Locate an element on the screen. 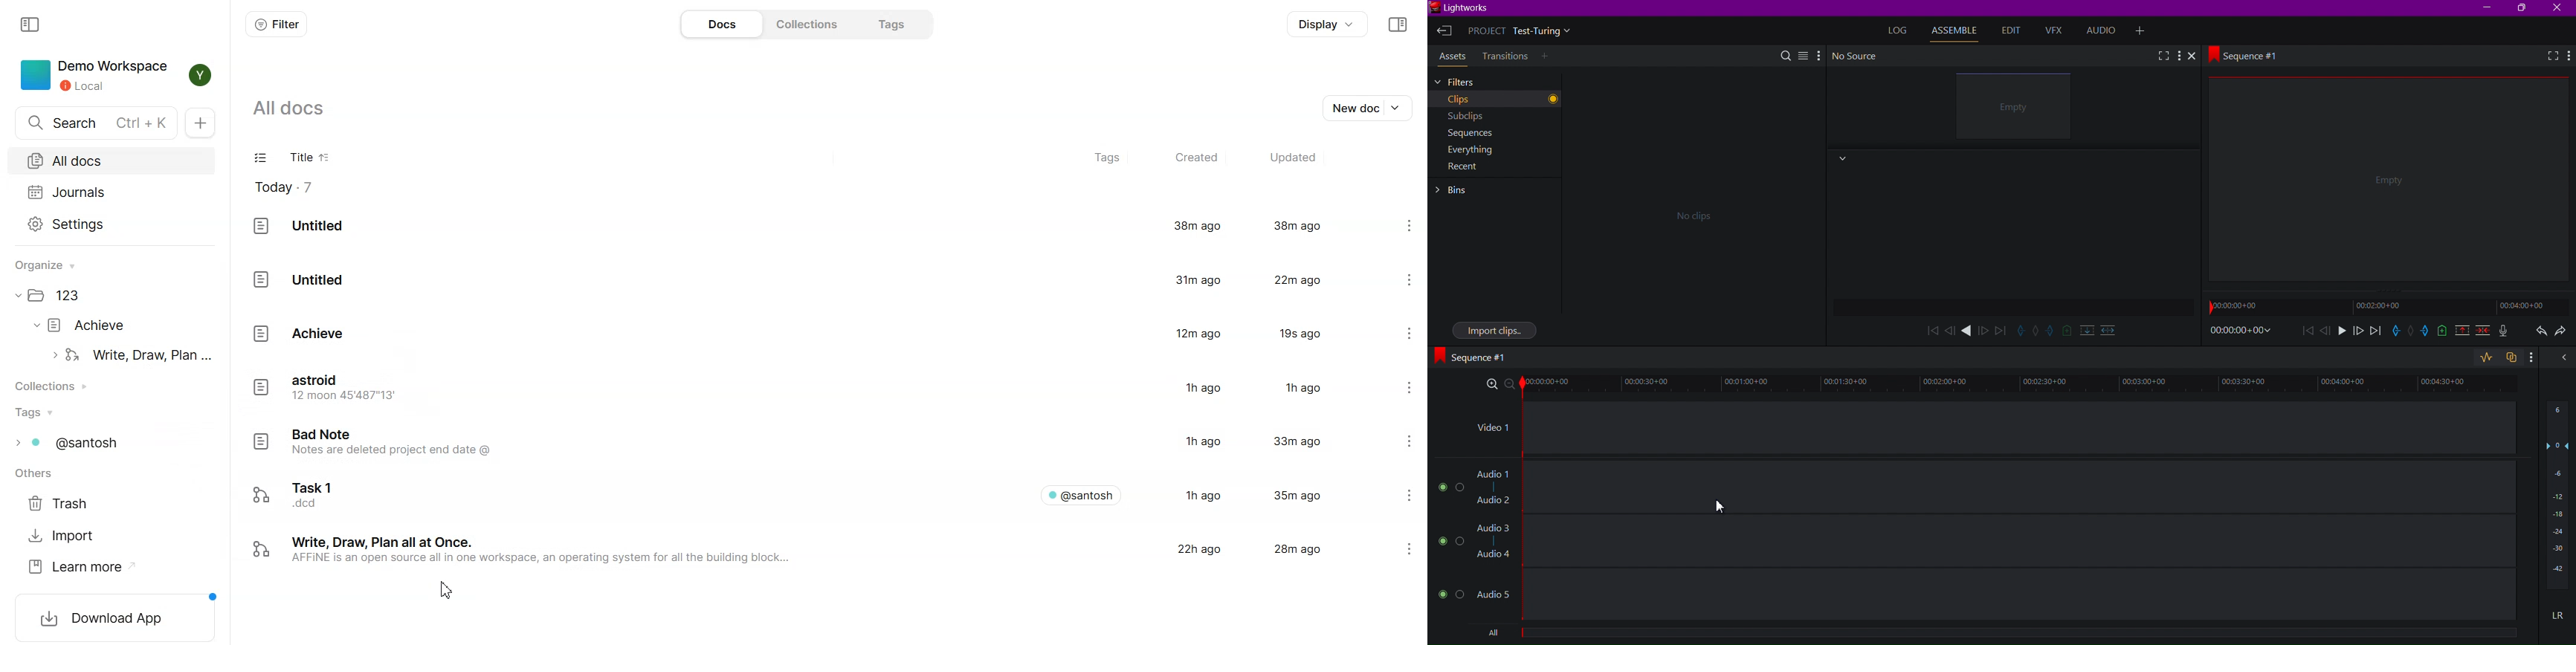 This screenshot has height=672, width=2576. mic is located at coordinates (2507, 332).